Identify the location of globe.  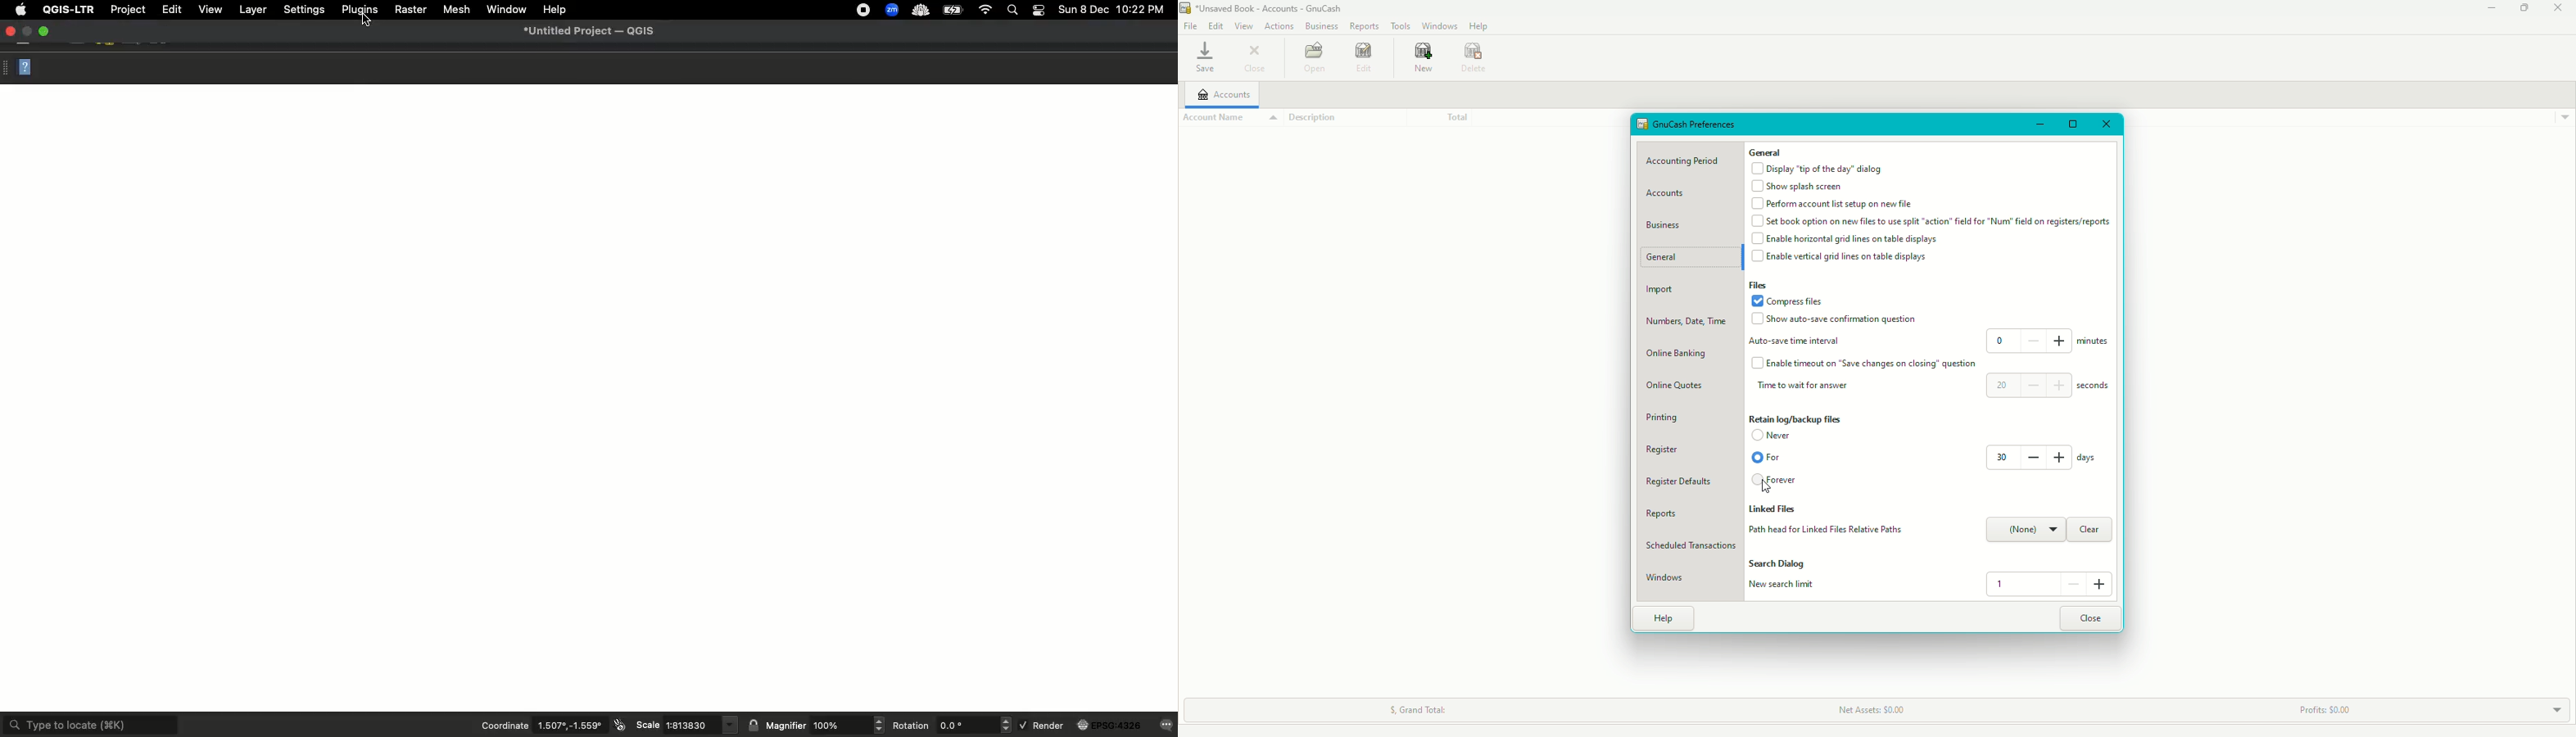
(1111, 726).